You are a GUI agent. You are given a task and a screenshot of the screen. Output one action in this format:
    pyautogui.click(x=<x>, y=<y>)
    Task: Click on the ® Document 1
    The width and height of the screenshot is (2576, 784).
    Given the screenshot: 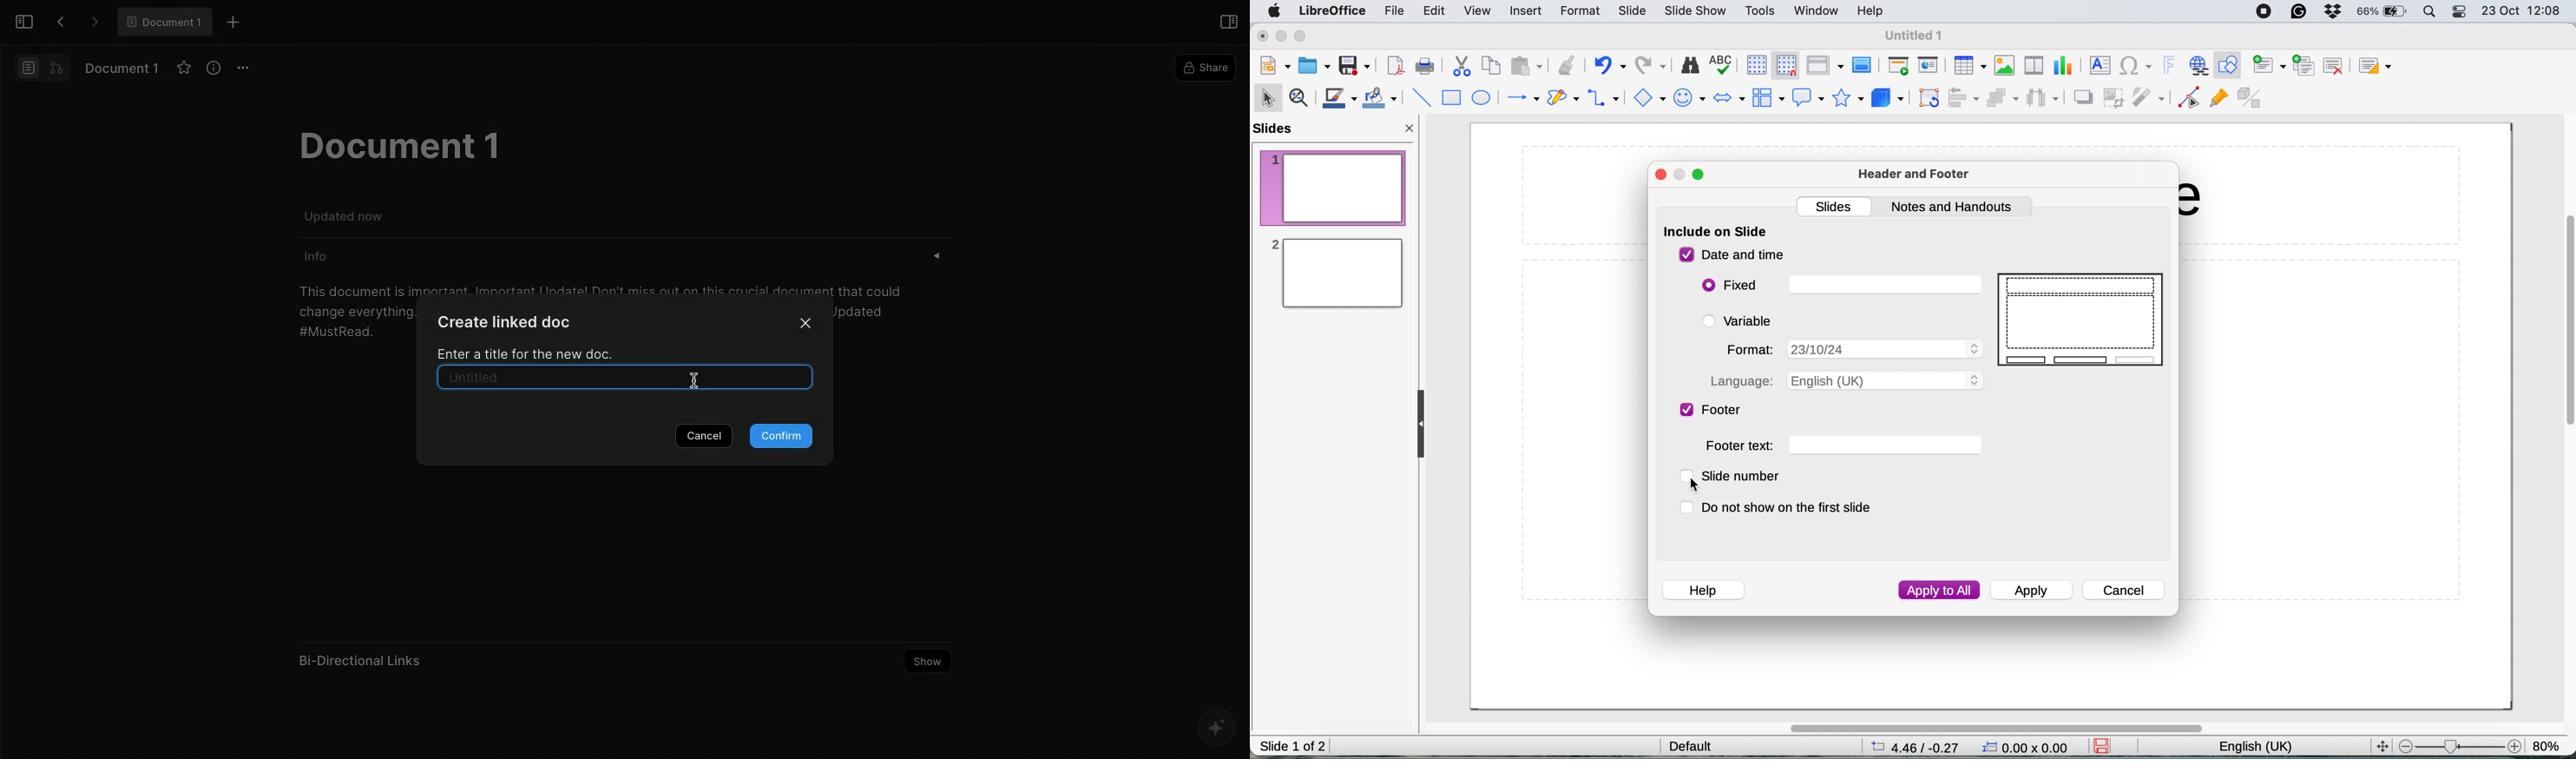 What is the action you would take?
    pyautogui.click(x=164, y=22)
    